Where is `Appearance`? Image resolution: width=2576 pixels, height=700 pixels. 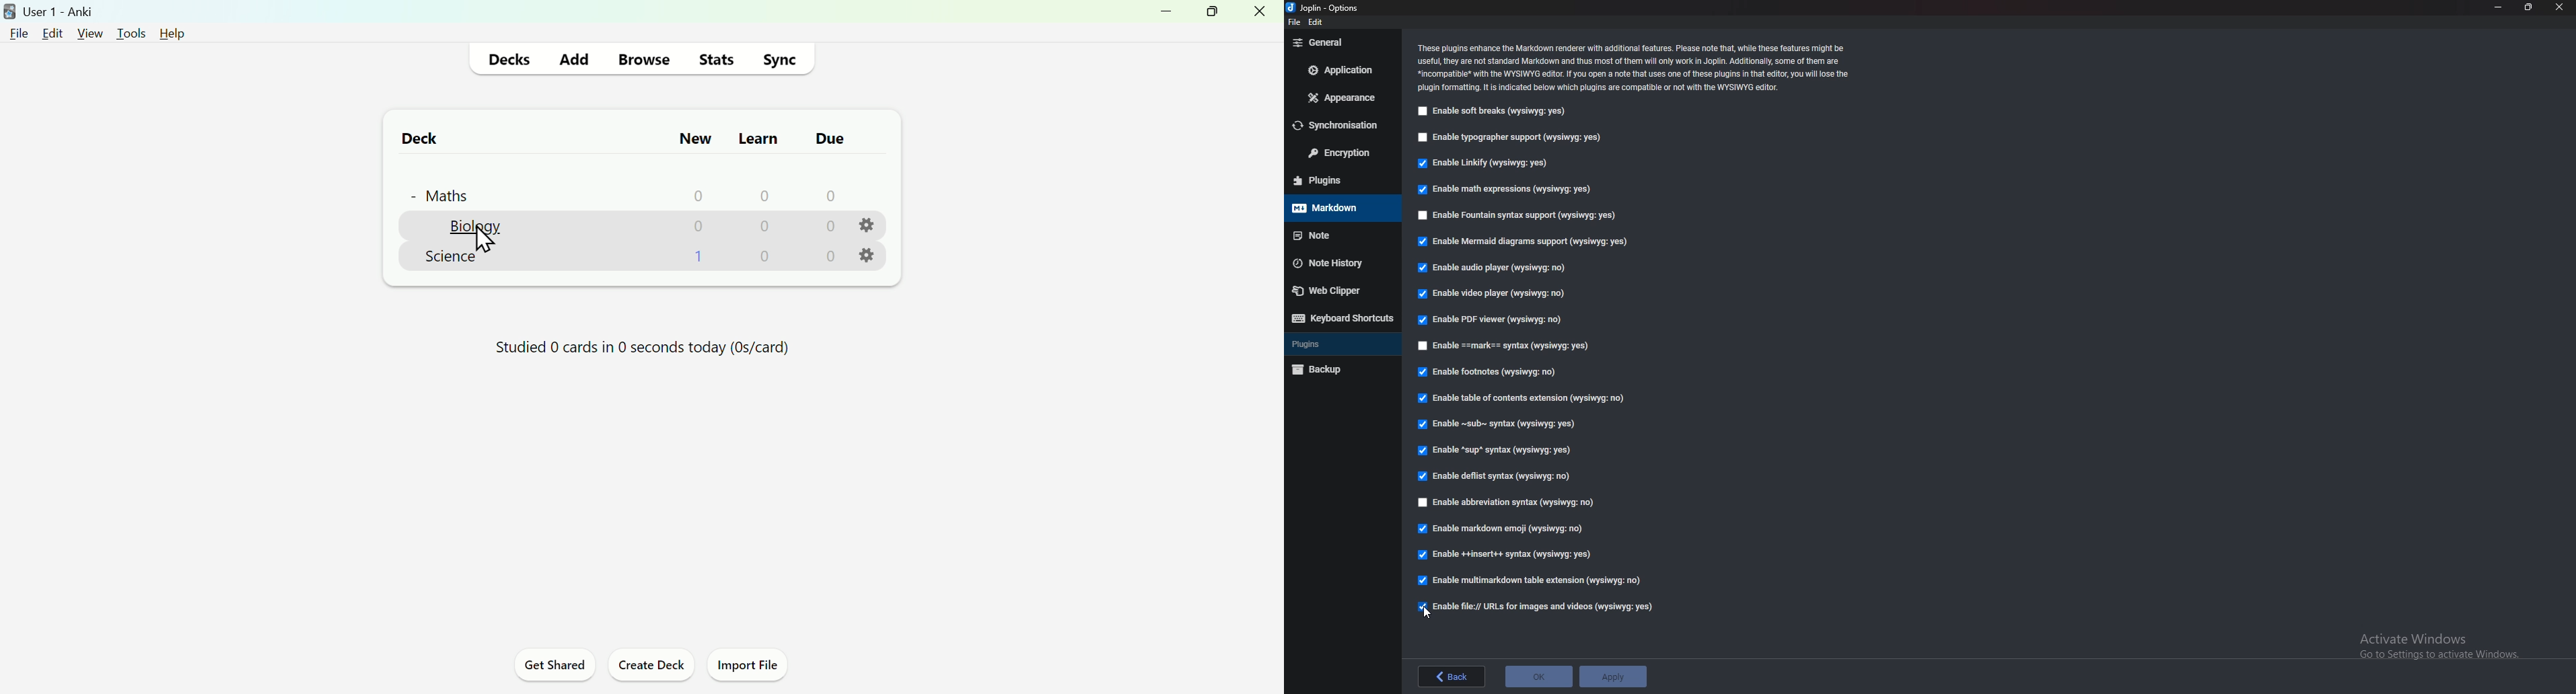
Appearance is located at coordinates (1338, 97).